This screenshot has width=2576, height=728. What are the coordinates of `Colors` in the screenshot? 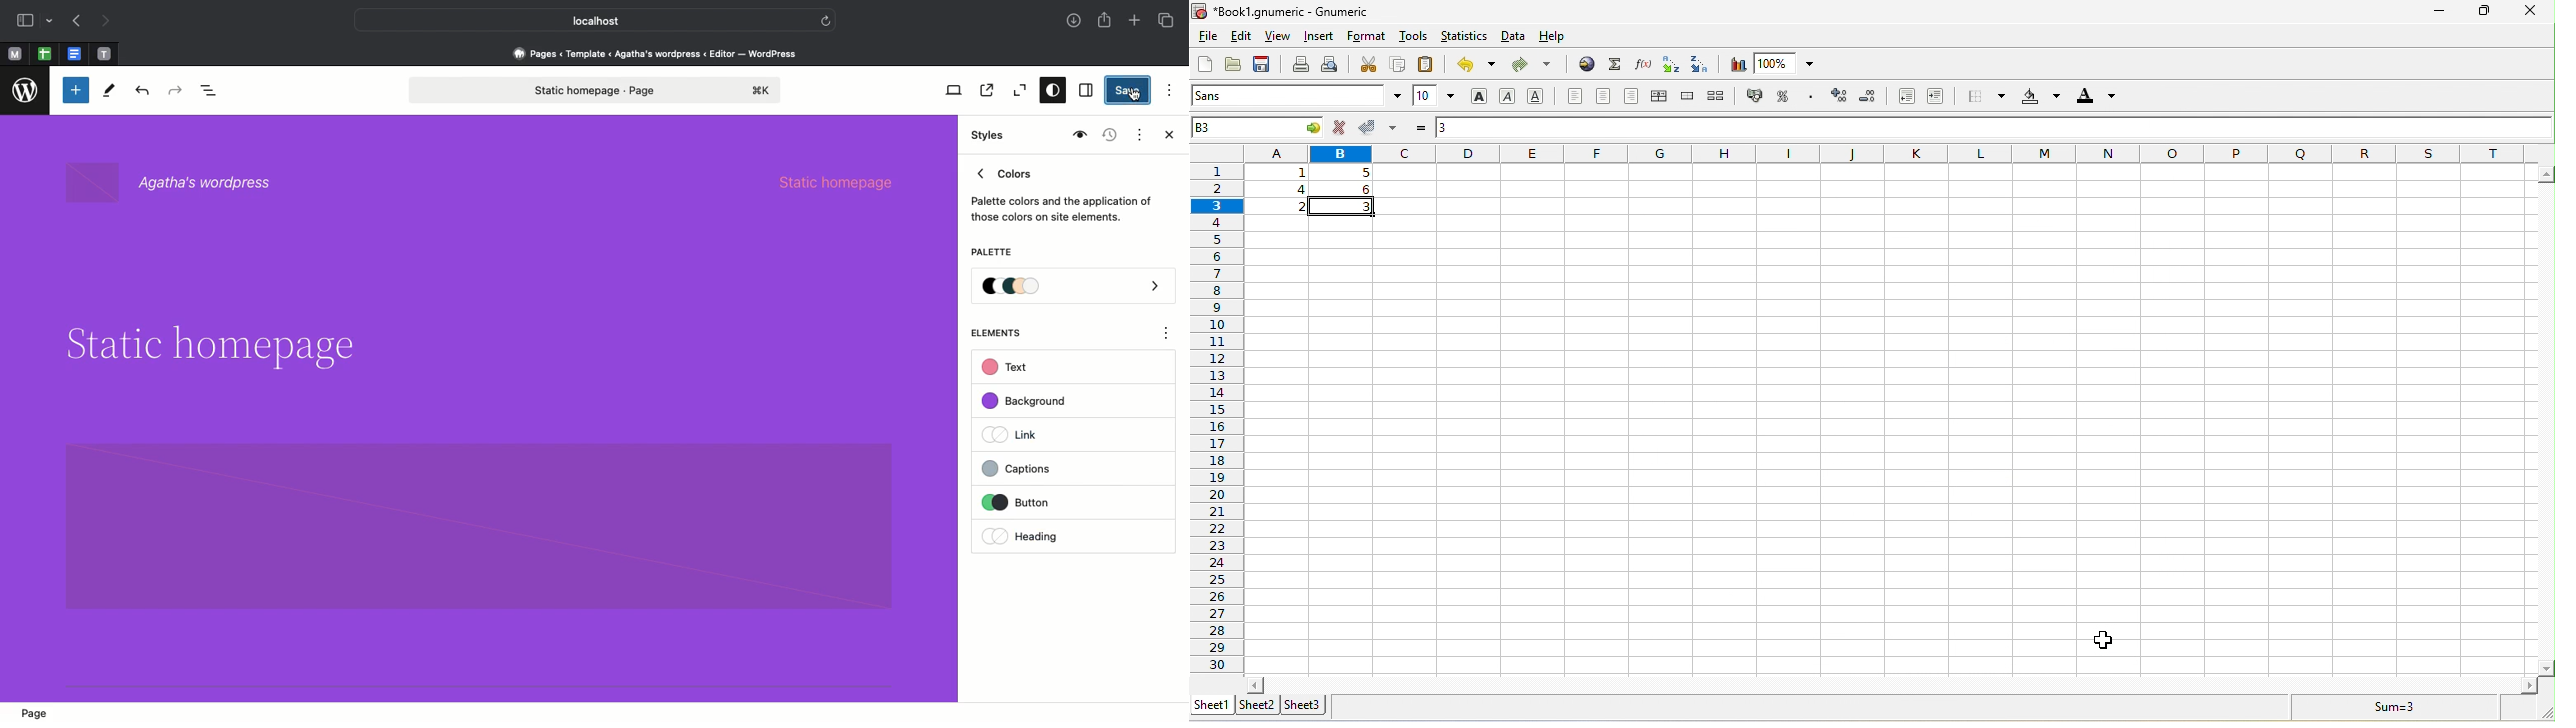 It's located at (1062, 192).